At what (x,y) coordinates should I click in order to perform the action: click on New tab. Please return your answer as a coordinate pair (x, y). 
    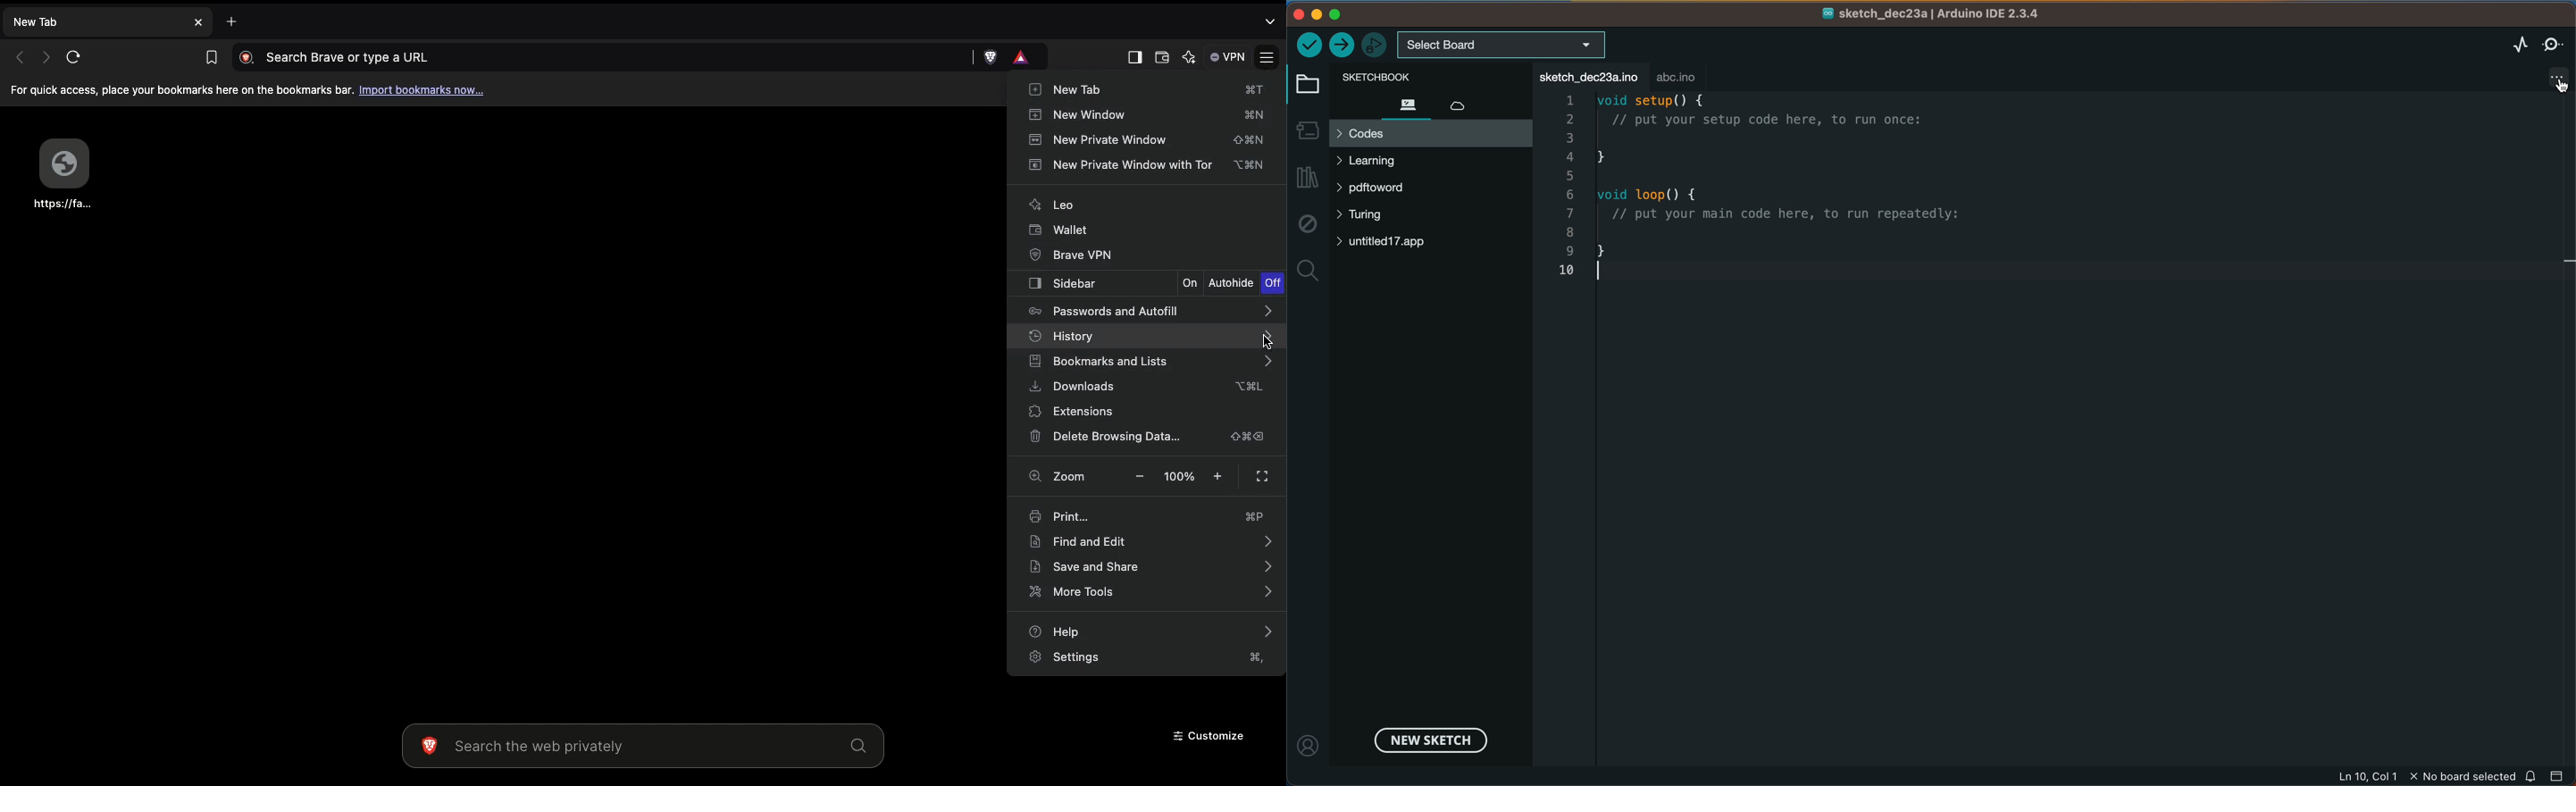
    Looking at the image, I should click on (106, 24).